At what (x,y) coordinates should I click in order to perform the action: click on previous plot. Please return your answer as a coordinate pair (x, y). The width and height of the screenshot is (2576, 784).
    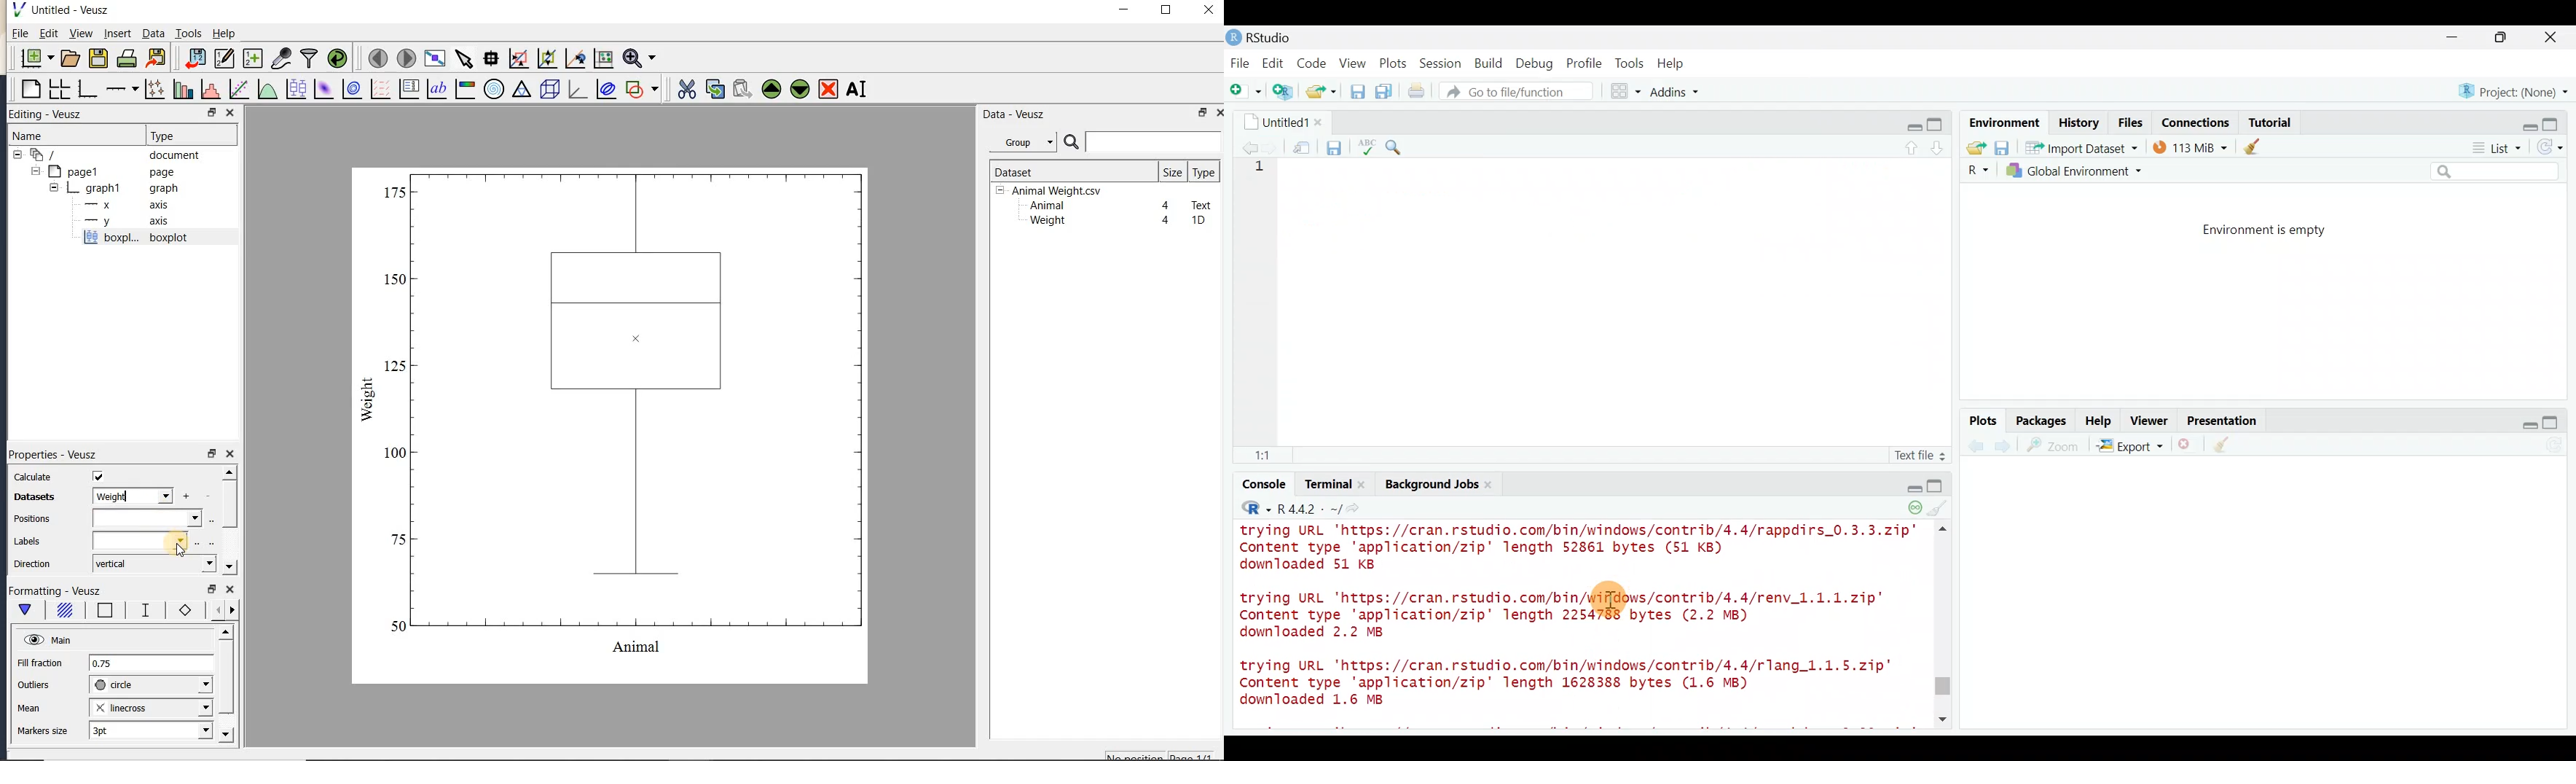
    Looking at the image, I should click on (2006, 445).